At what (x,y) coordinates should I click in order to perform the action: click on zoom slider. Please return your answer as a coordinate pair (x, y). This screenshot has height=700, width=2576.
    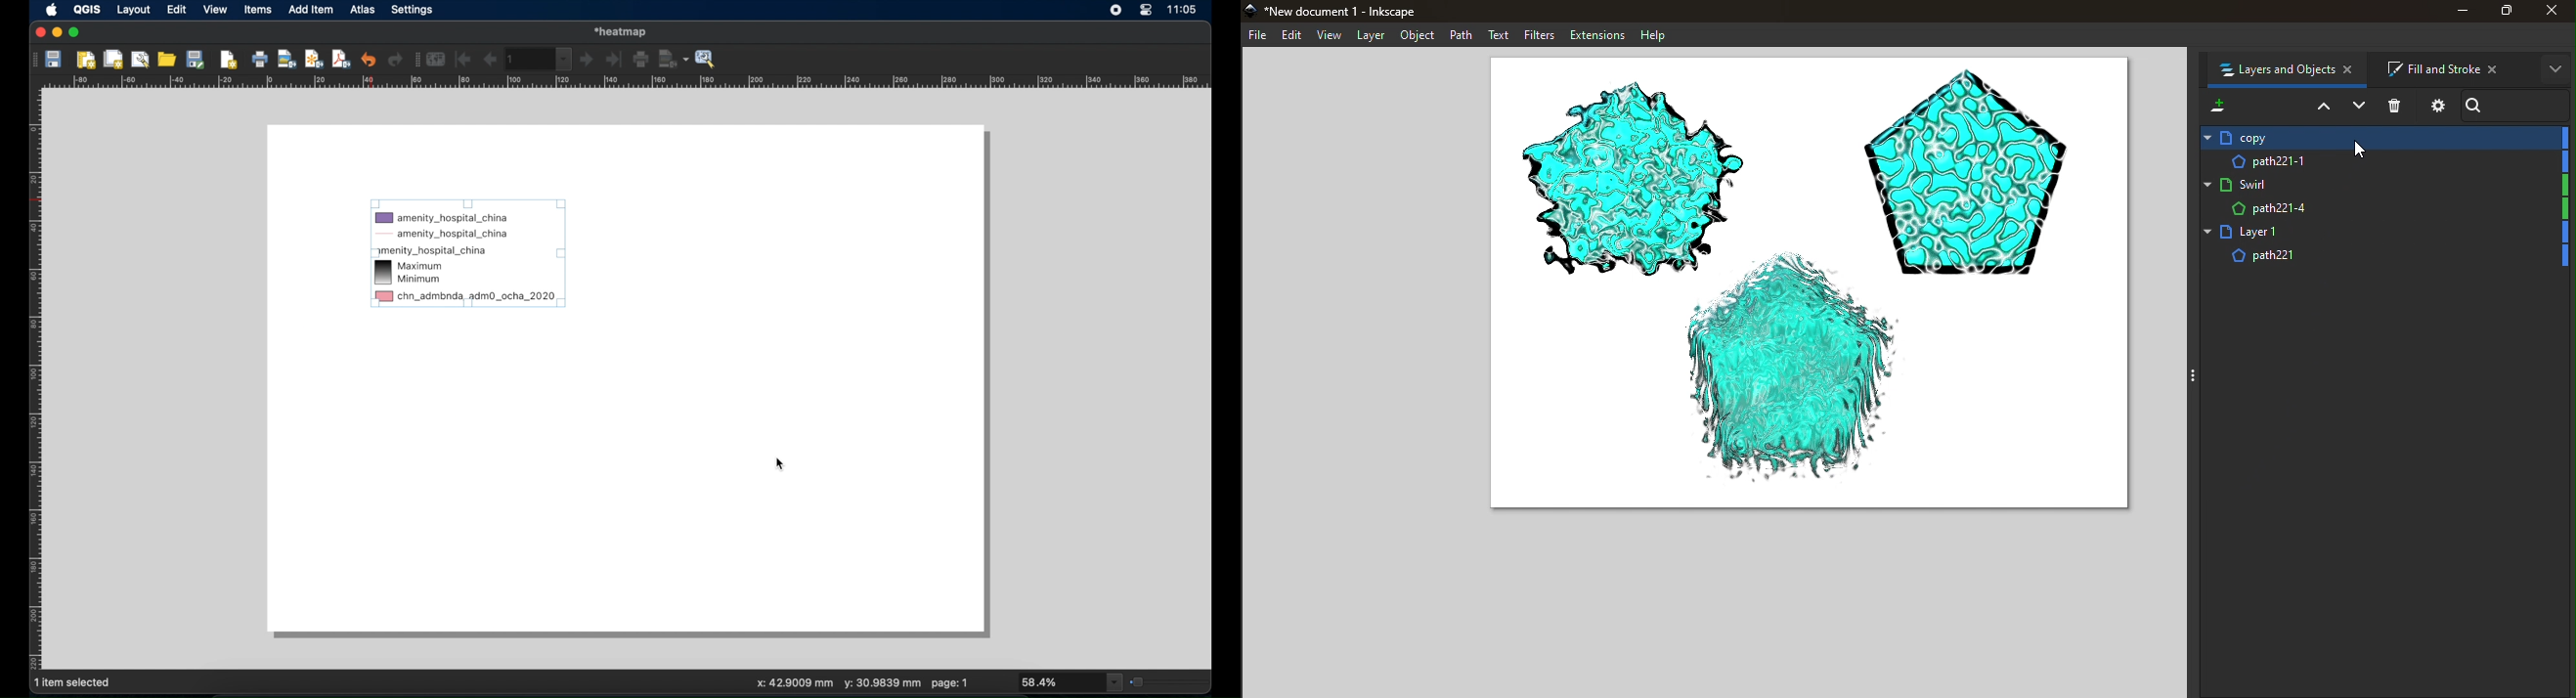
    Looking at the image, I should click on (1169, 681).